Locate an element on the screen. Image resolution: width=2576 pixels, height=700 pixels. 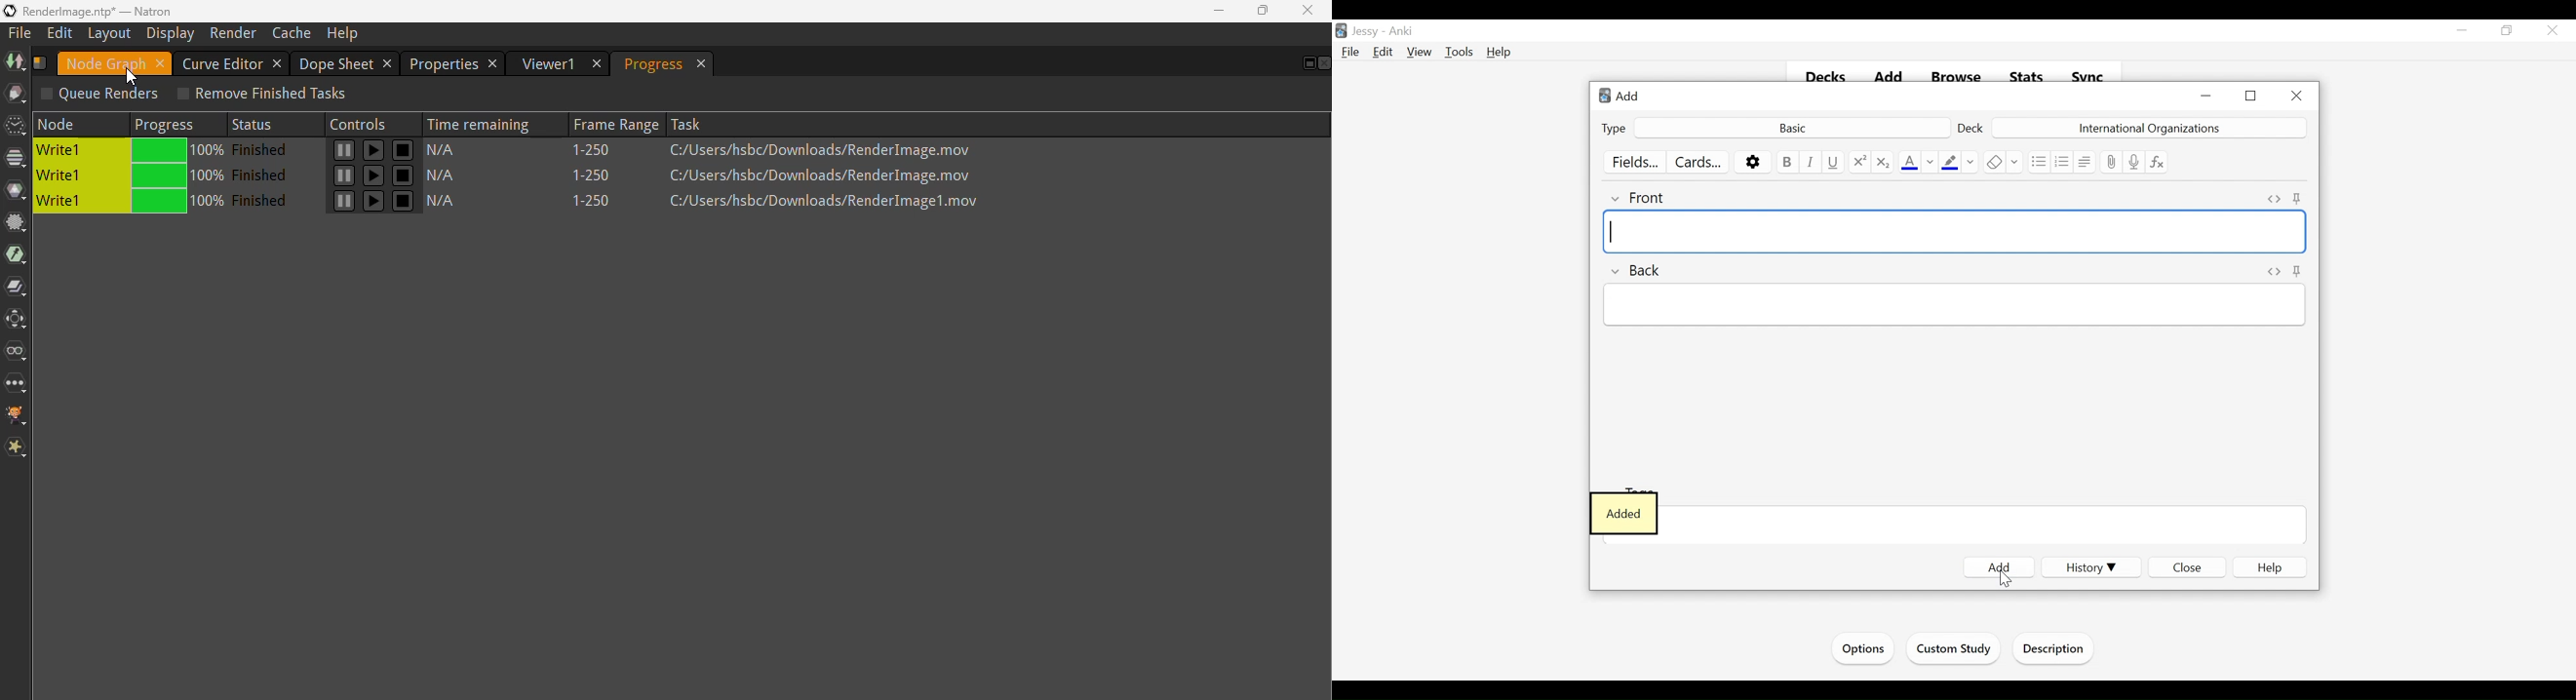
Superscript is located at coordinates (1858, 162).